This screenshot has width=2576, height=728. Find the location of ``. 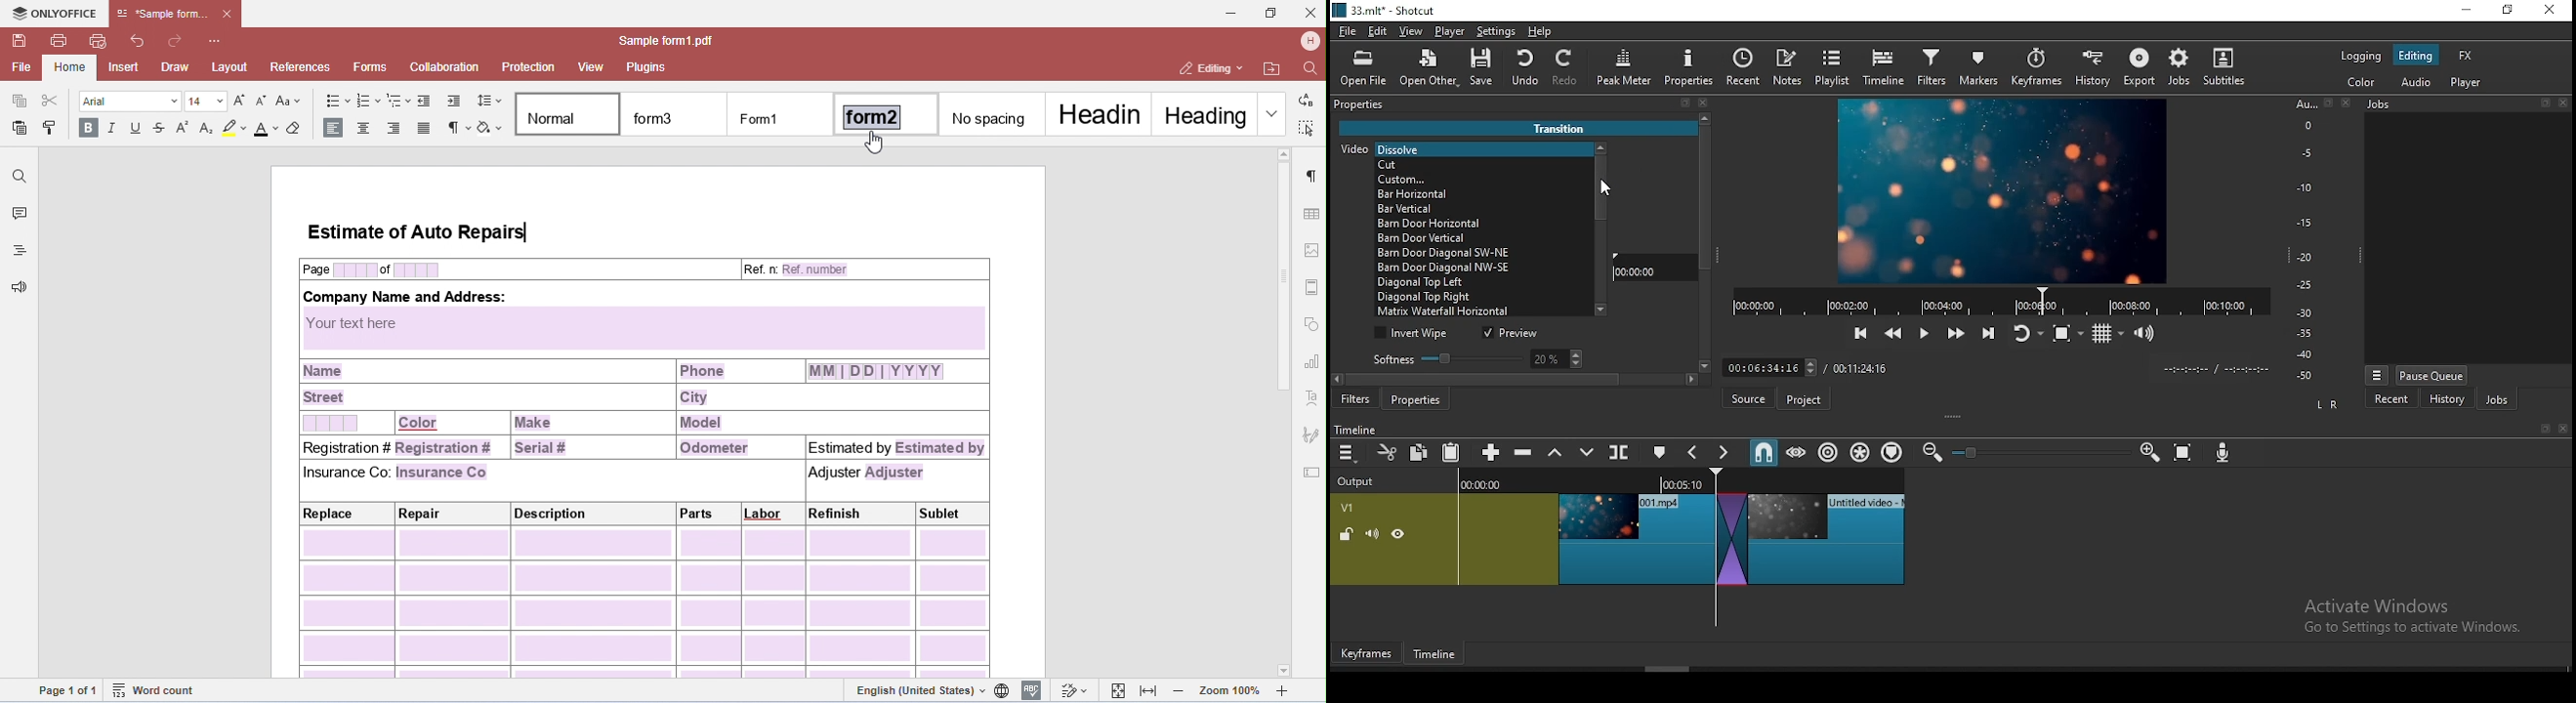

 is located at coordinates (2345, 103).